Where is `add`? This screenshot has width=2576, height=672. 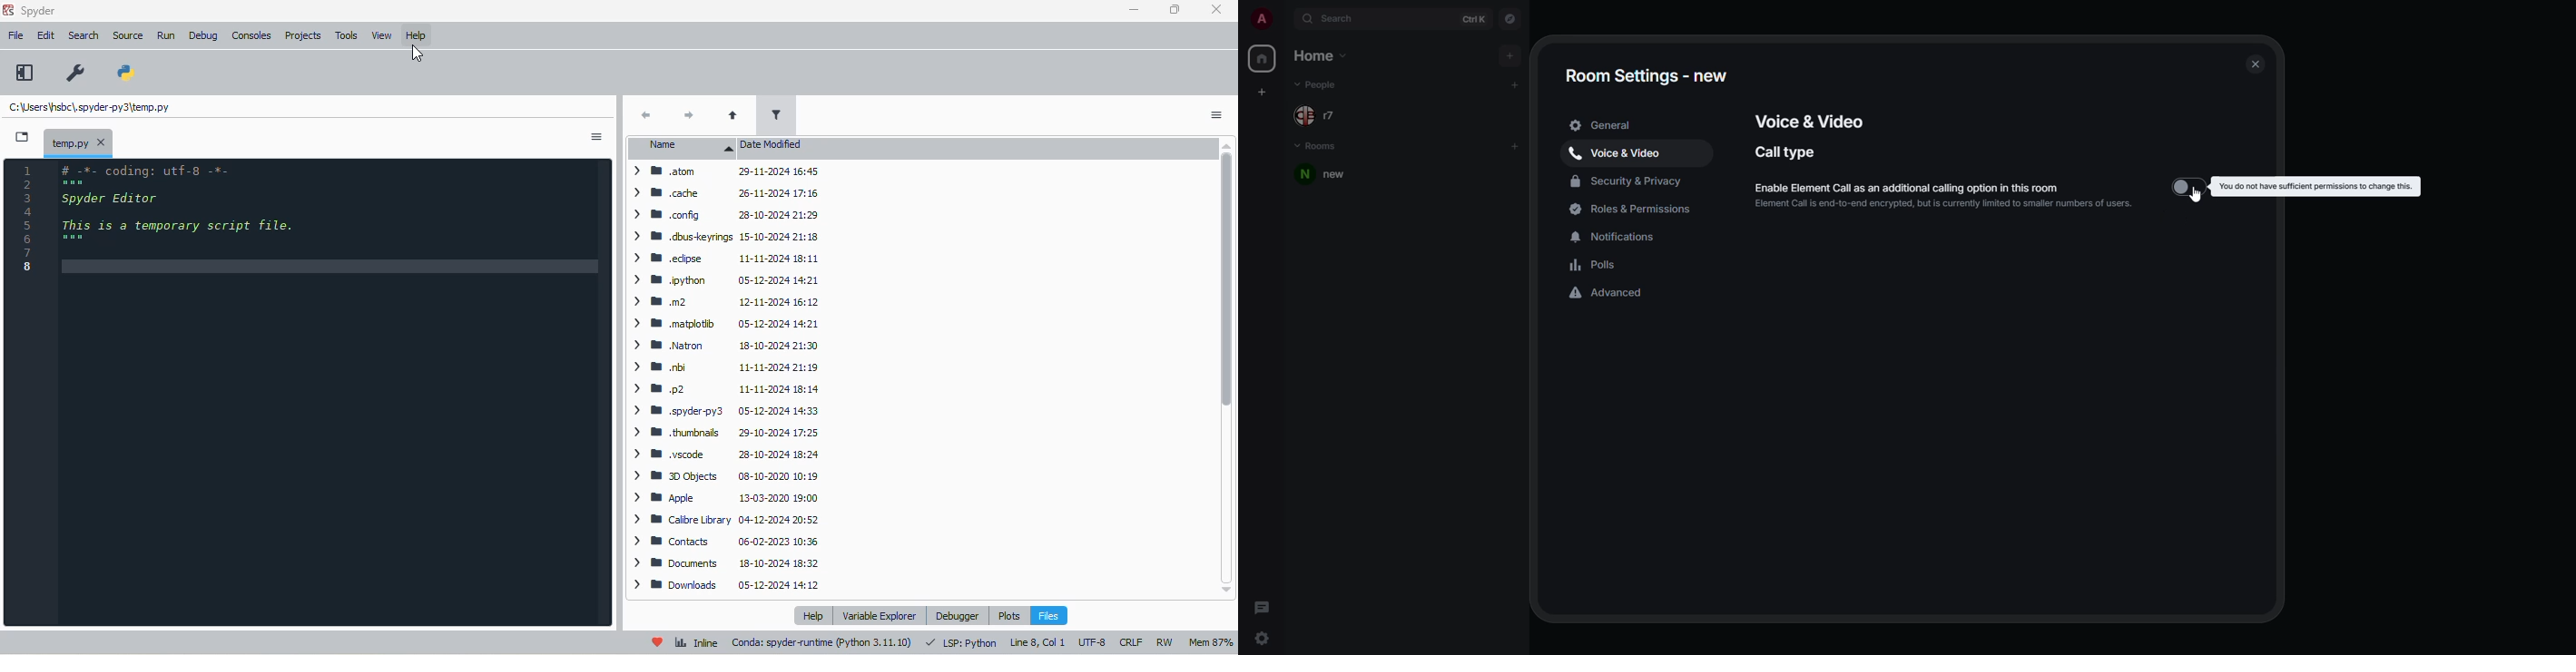
add is located at coordinates (1510, 54).